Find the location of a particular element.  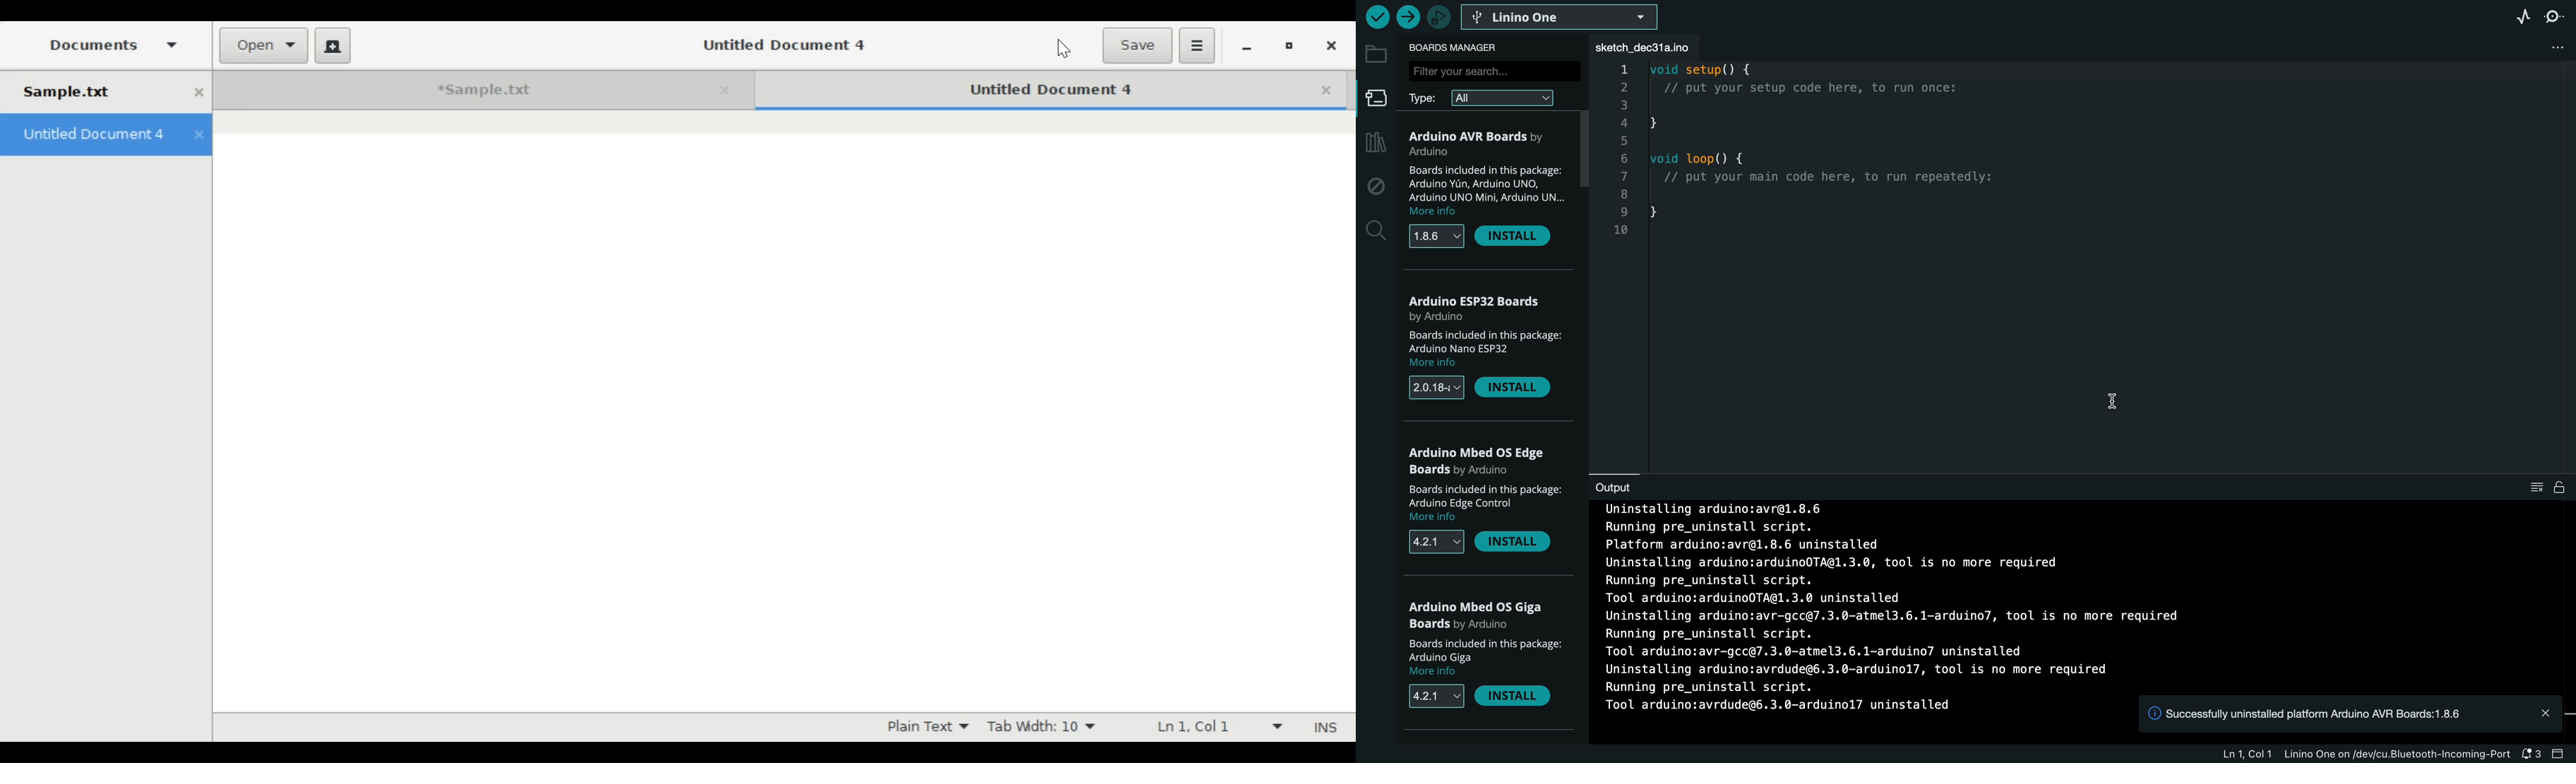

Untitled Document 4 is located at coordinates (93, 137).